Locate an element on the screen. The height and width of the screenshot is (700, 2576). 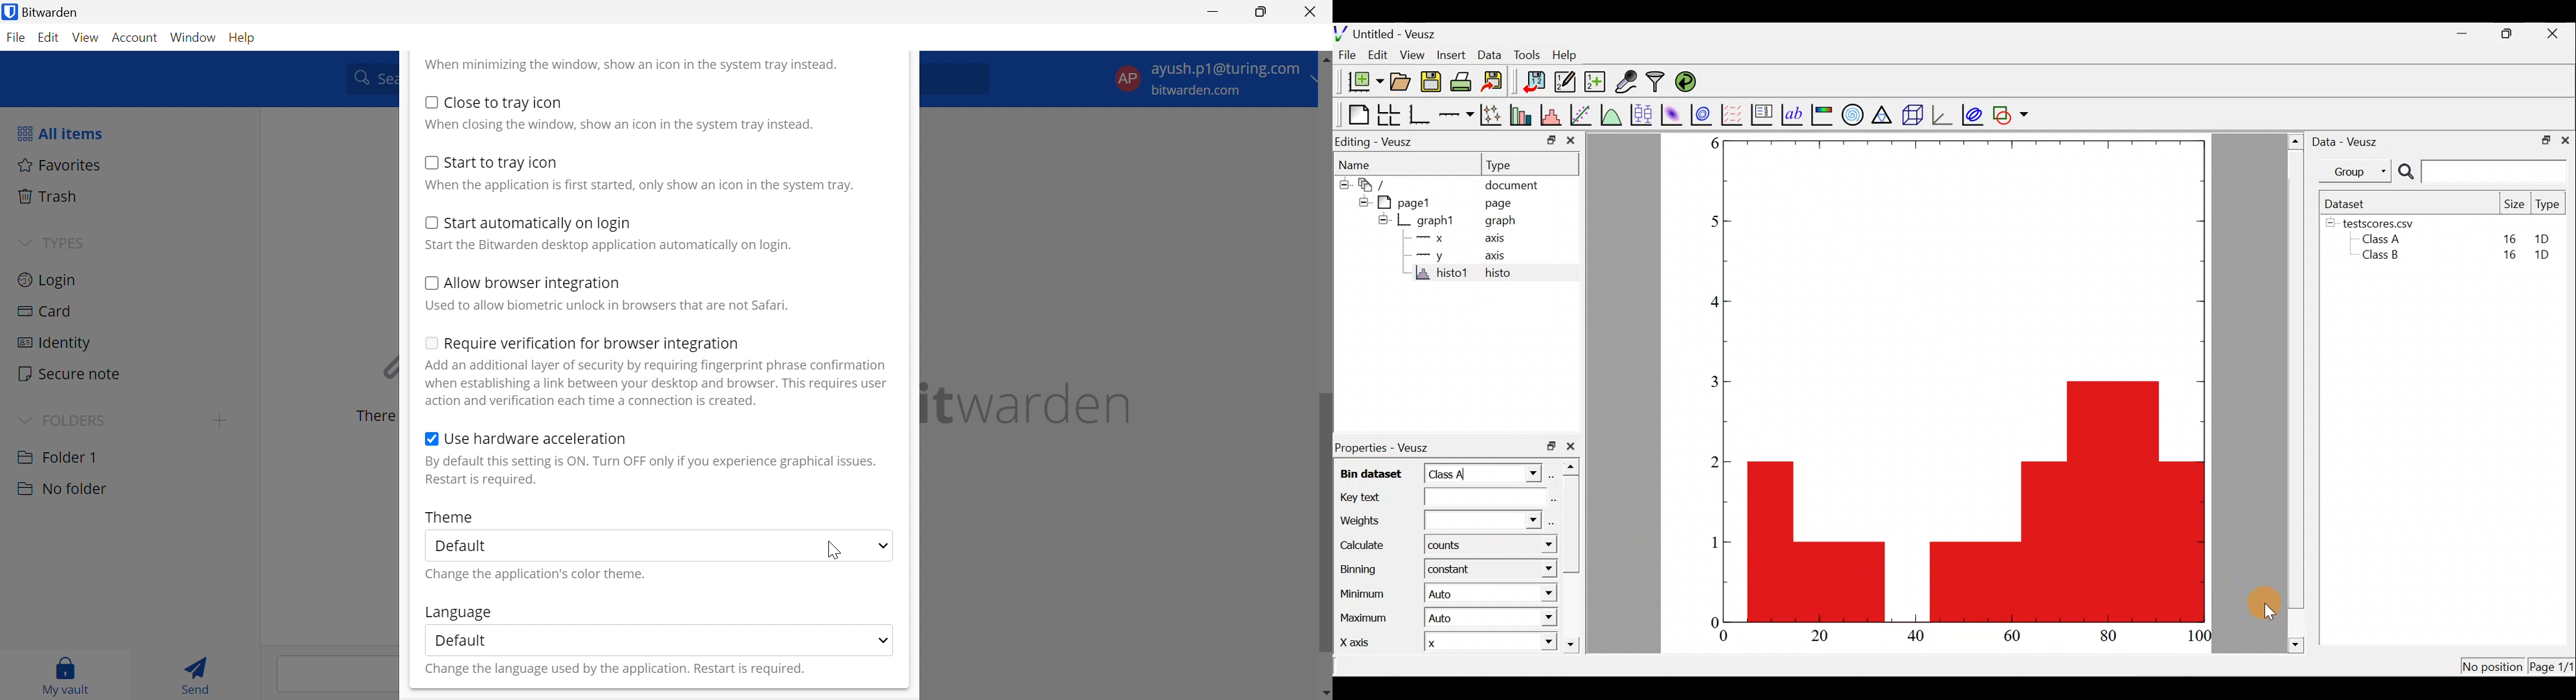
Add an axis to the plot is located at coordinates (1456, 115).